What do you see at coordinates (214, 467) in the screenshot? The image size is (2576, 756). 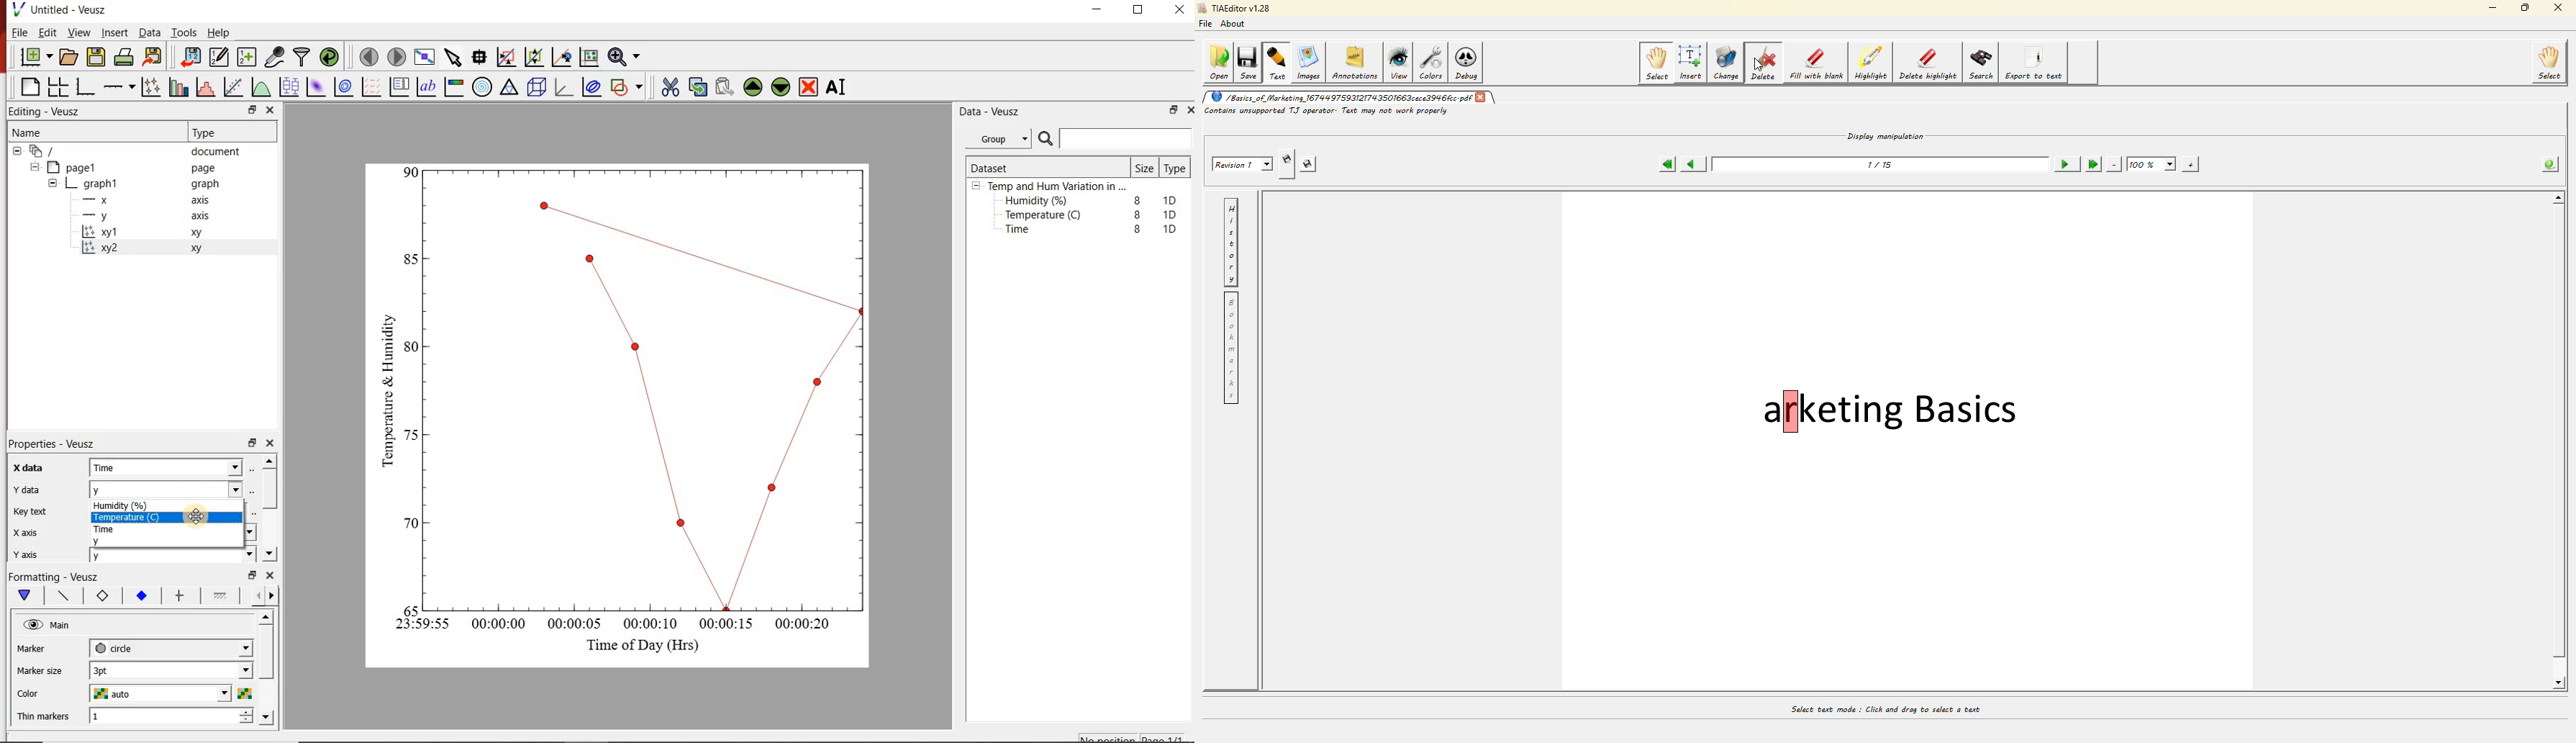 I see `x data dropdown` at bounding box center [214, 467].